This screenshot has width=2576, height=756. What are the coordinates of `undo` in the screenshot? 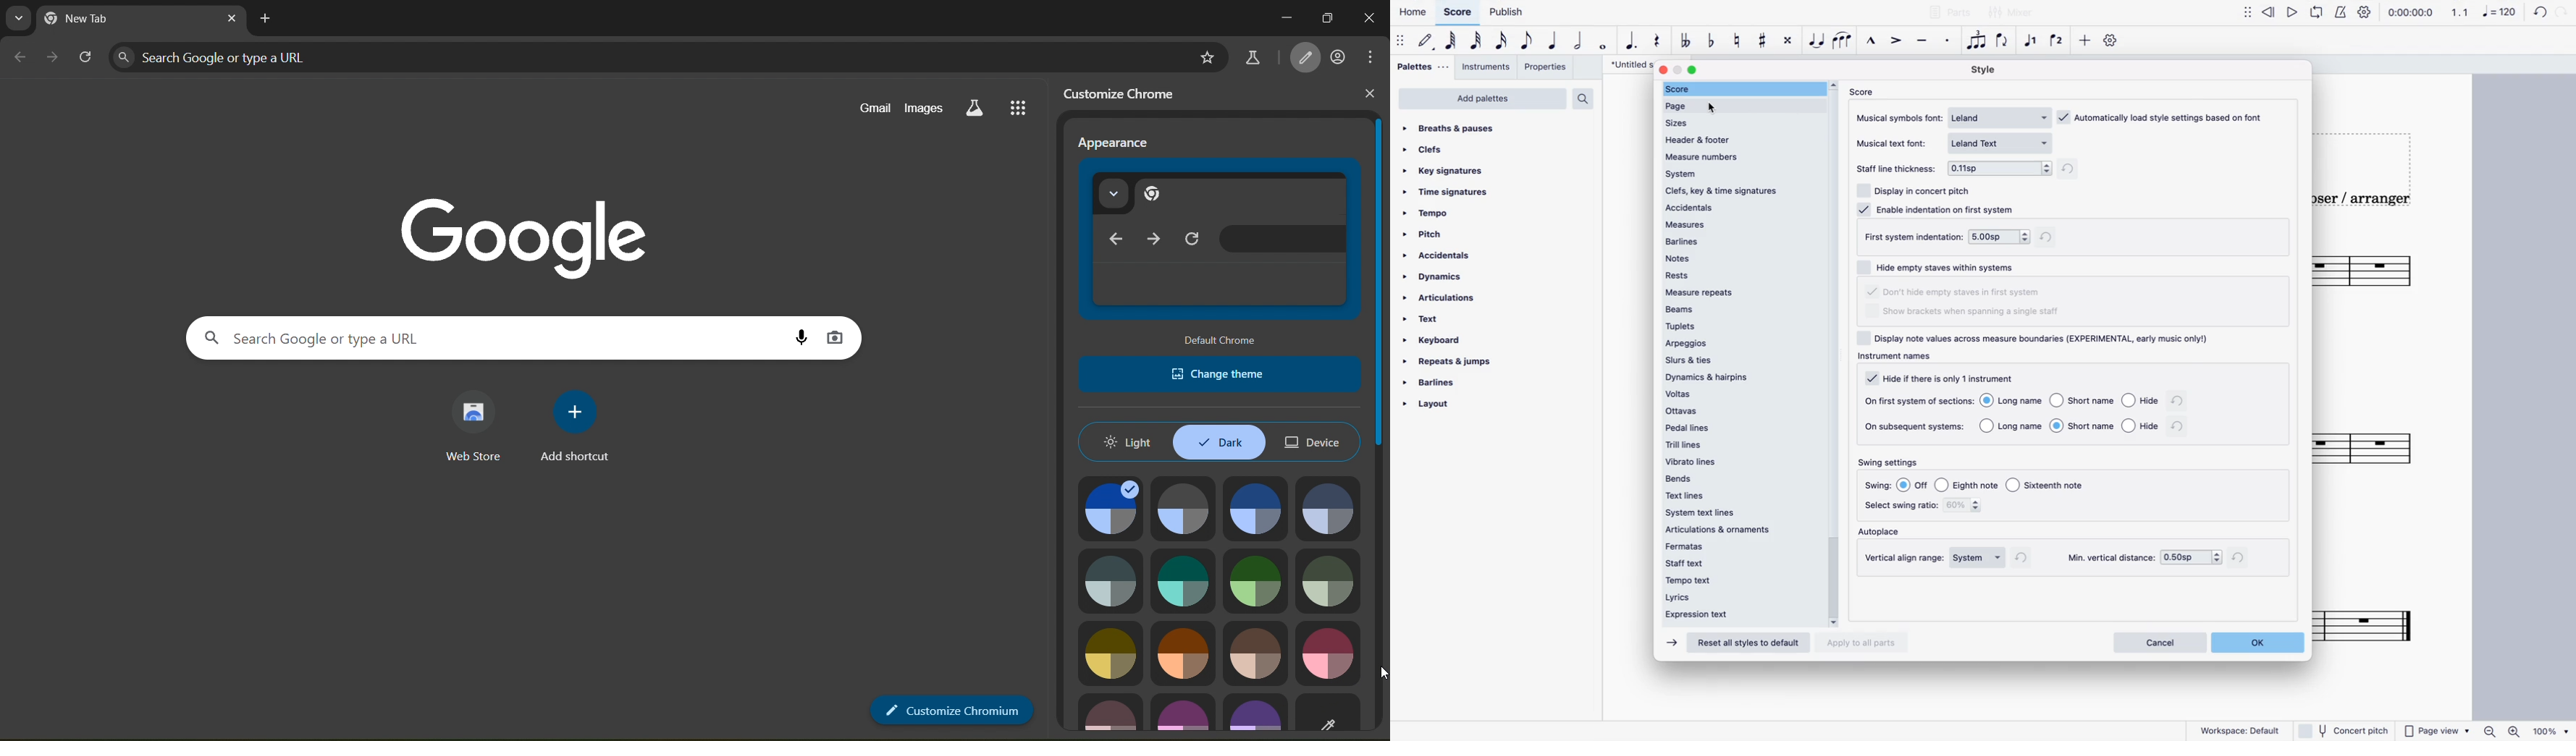 It's located at (2540, 14).